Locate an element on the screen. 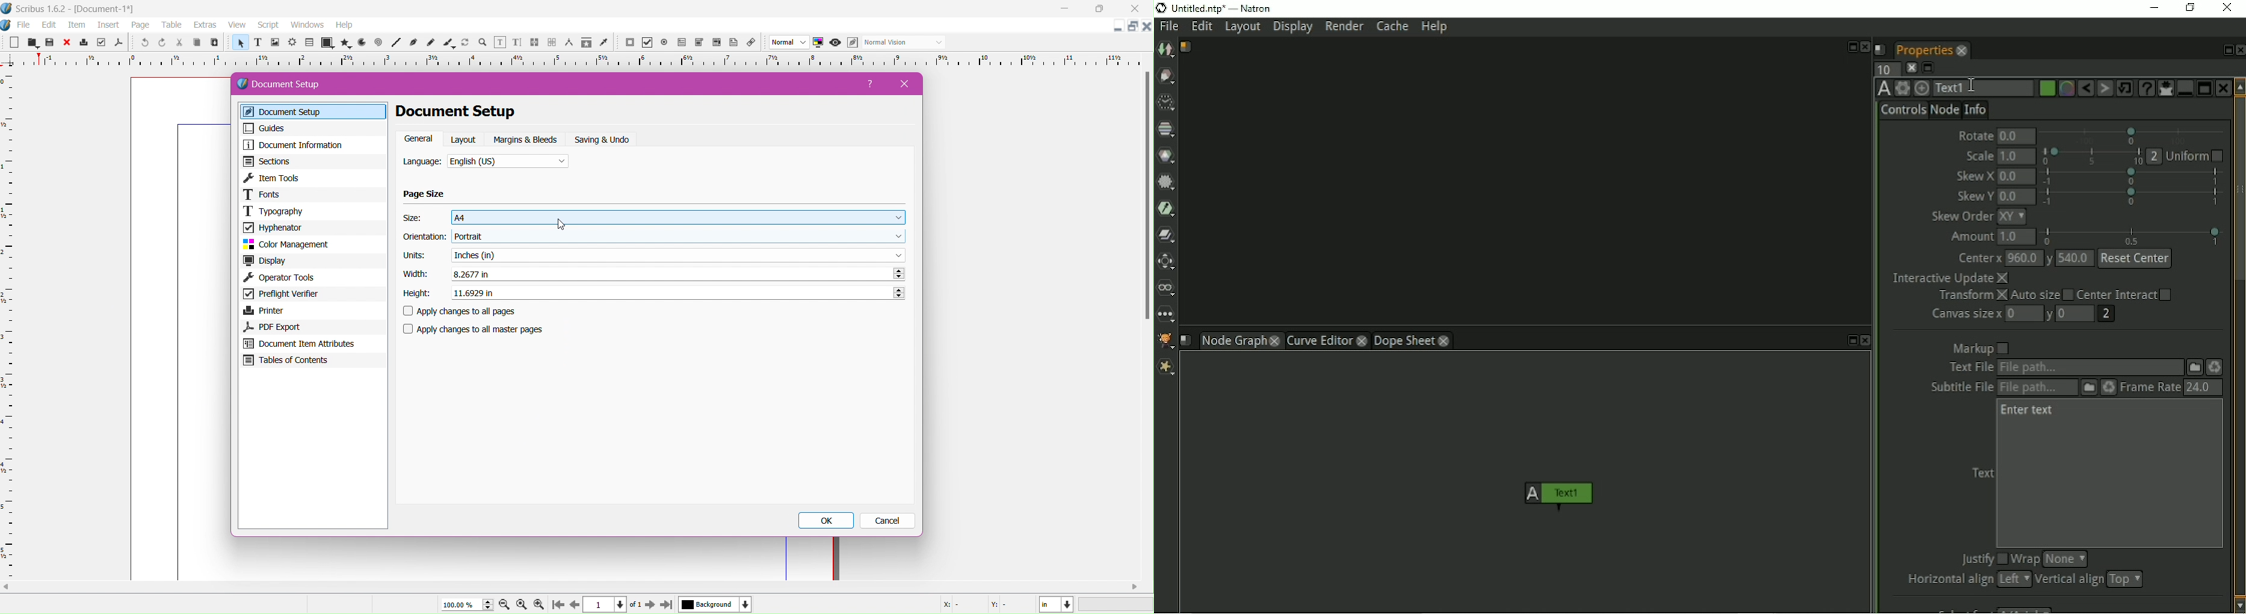 The height and width of the screenshot is (616, 2268). Apply changes to all pages - enable/disable is located at coordinates (465, 312).